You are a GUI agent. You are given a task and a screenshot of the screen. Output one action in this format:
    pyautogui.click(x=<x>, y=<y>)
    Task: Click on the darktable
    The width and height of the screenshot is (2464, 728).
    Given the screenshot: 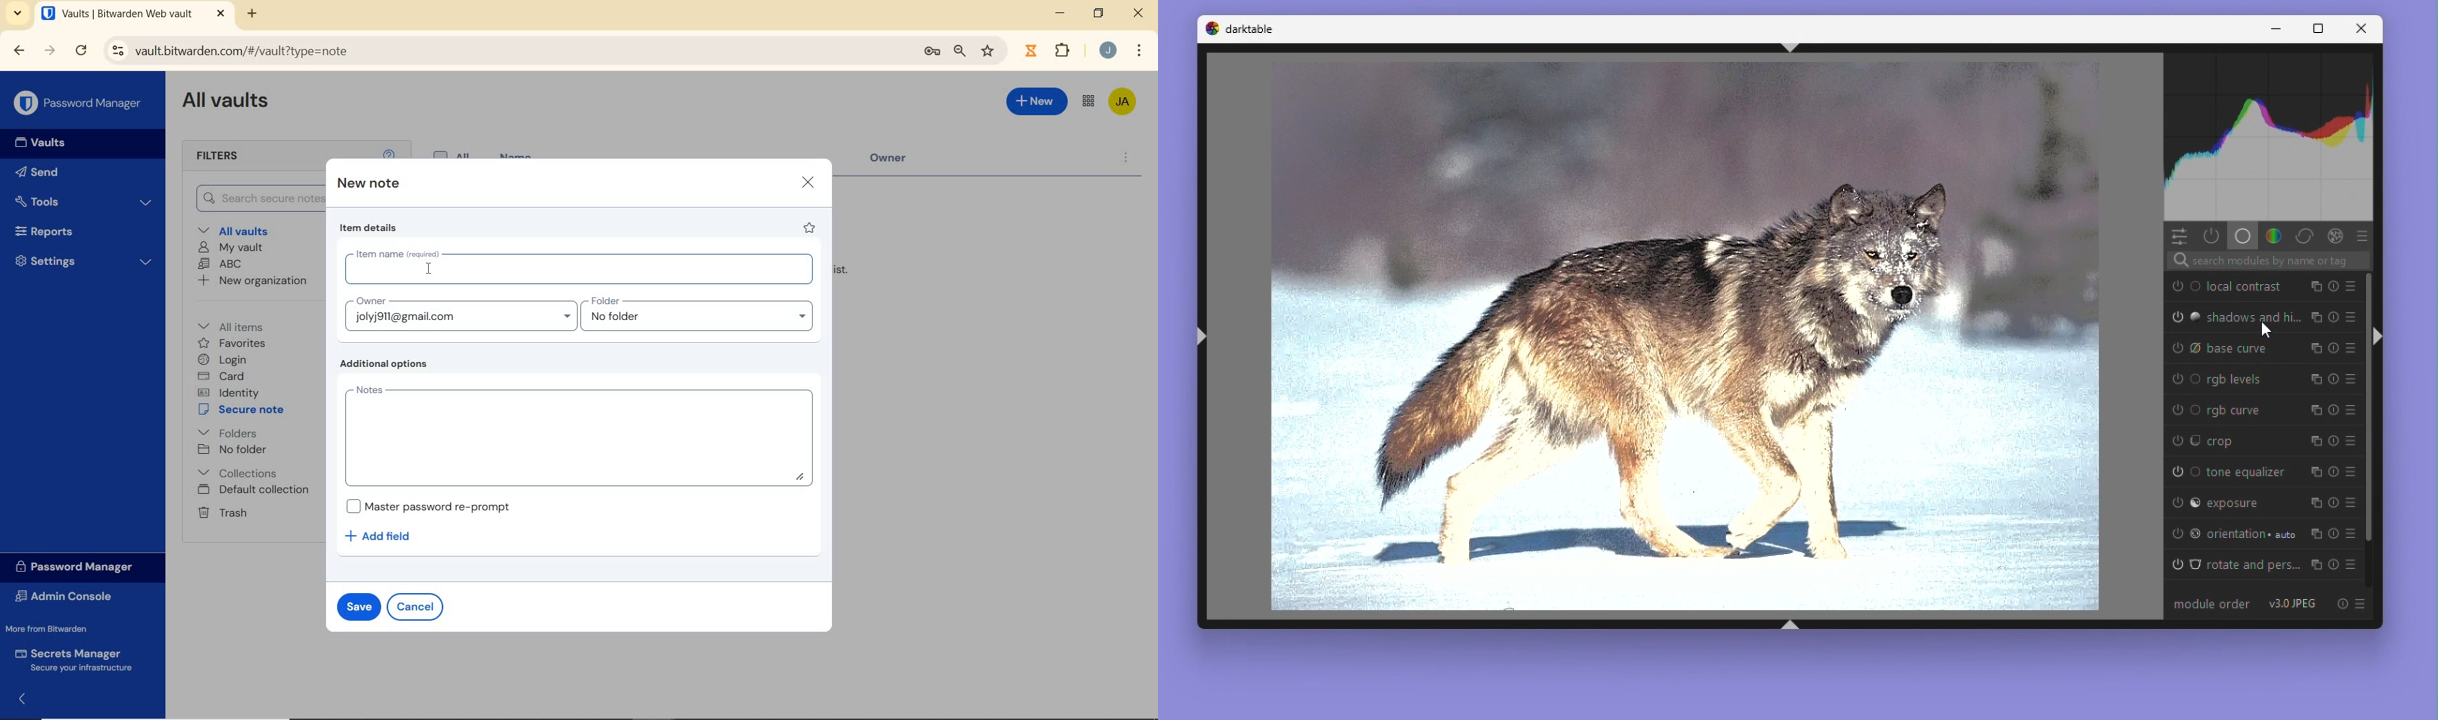 What is the action you would take?
    pyautogui.click(x=1264, y=29)
    